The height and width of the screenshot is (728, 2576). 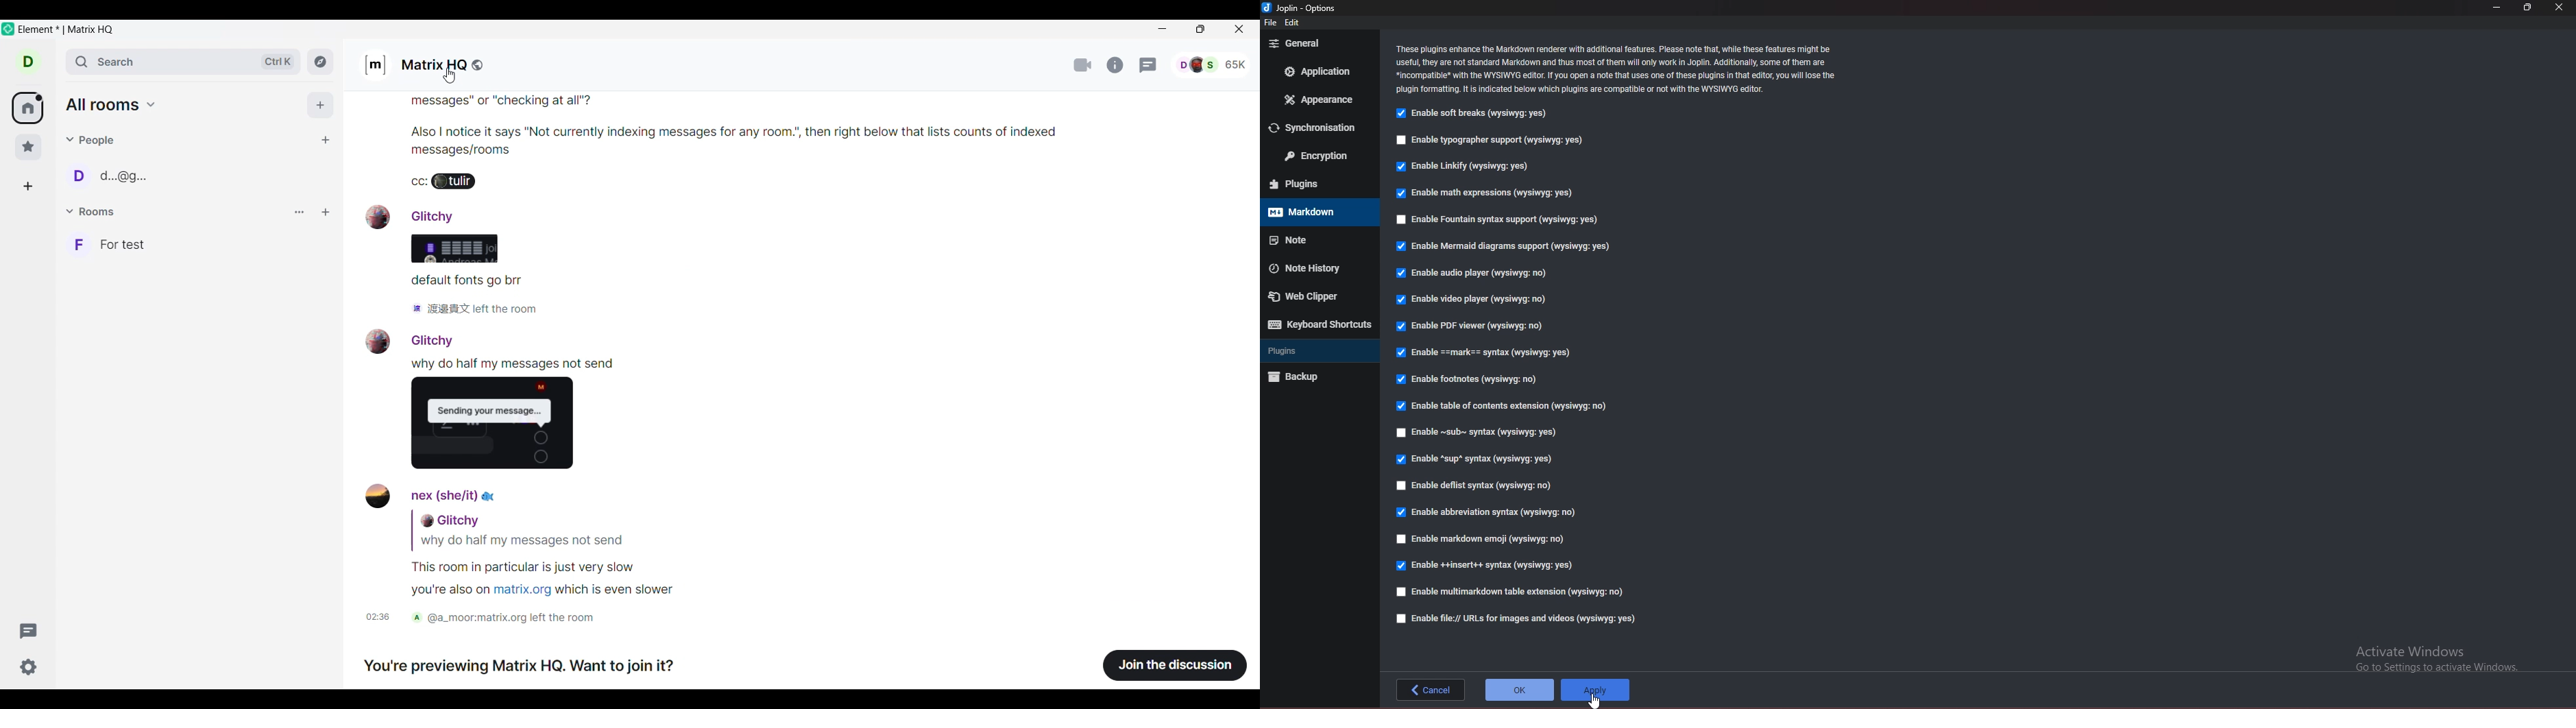 What do you see at coordinates (198, 244) in the screenshot?
I see `For test` at bounding box center [198, 244].